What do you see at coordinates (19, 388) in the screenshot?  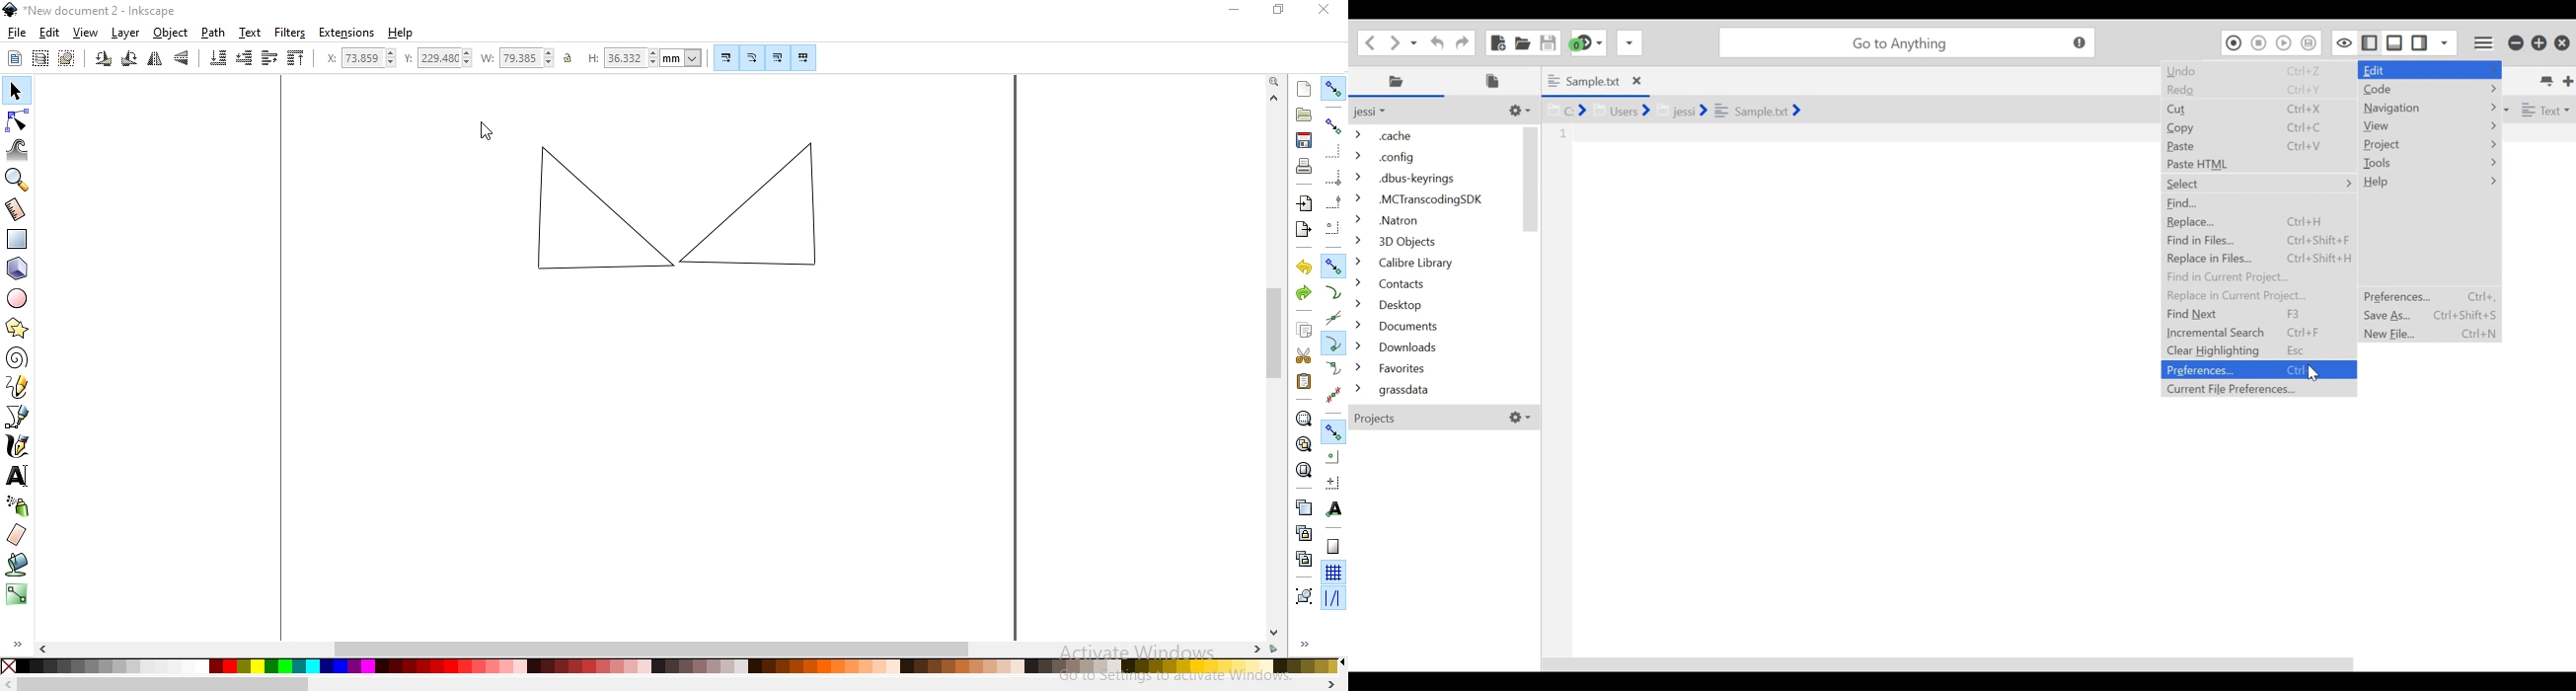 I see `draw freehand lines` at bounding box center [19, 388].